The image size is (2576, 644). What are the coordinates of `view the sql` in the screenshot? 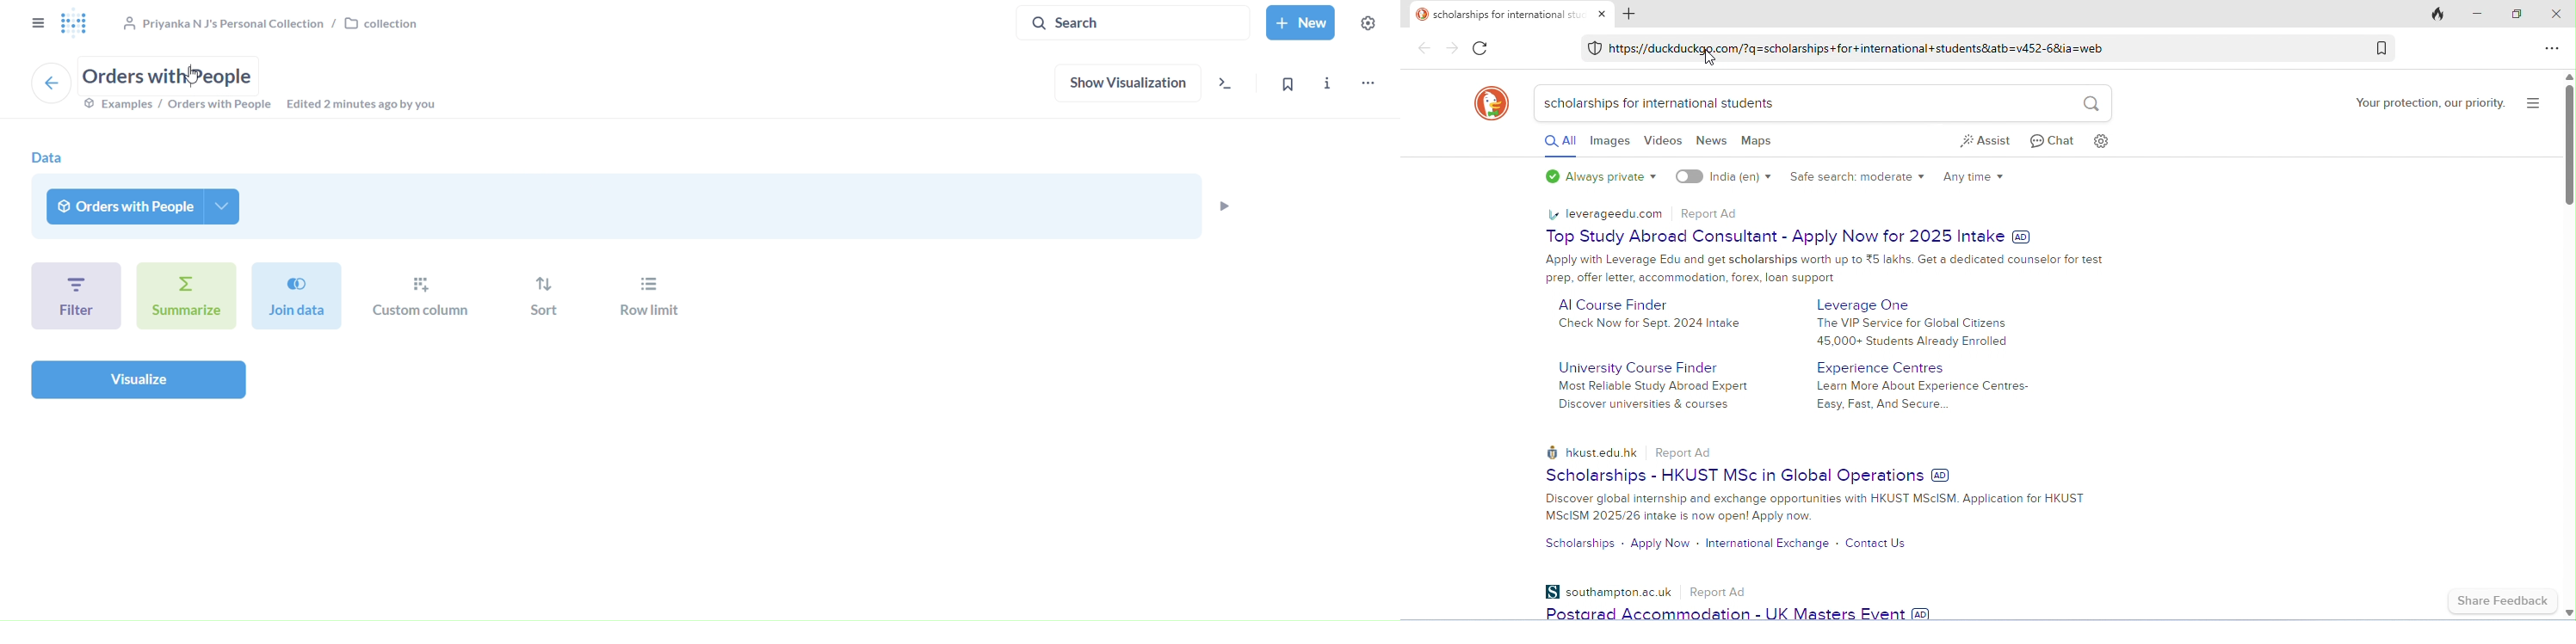 It's located at (1230, 86).